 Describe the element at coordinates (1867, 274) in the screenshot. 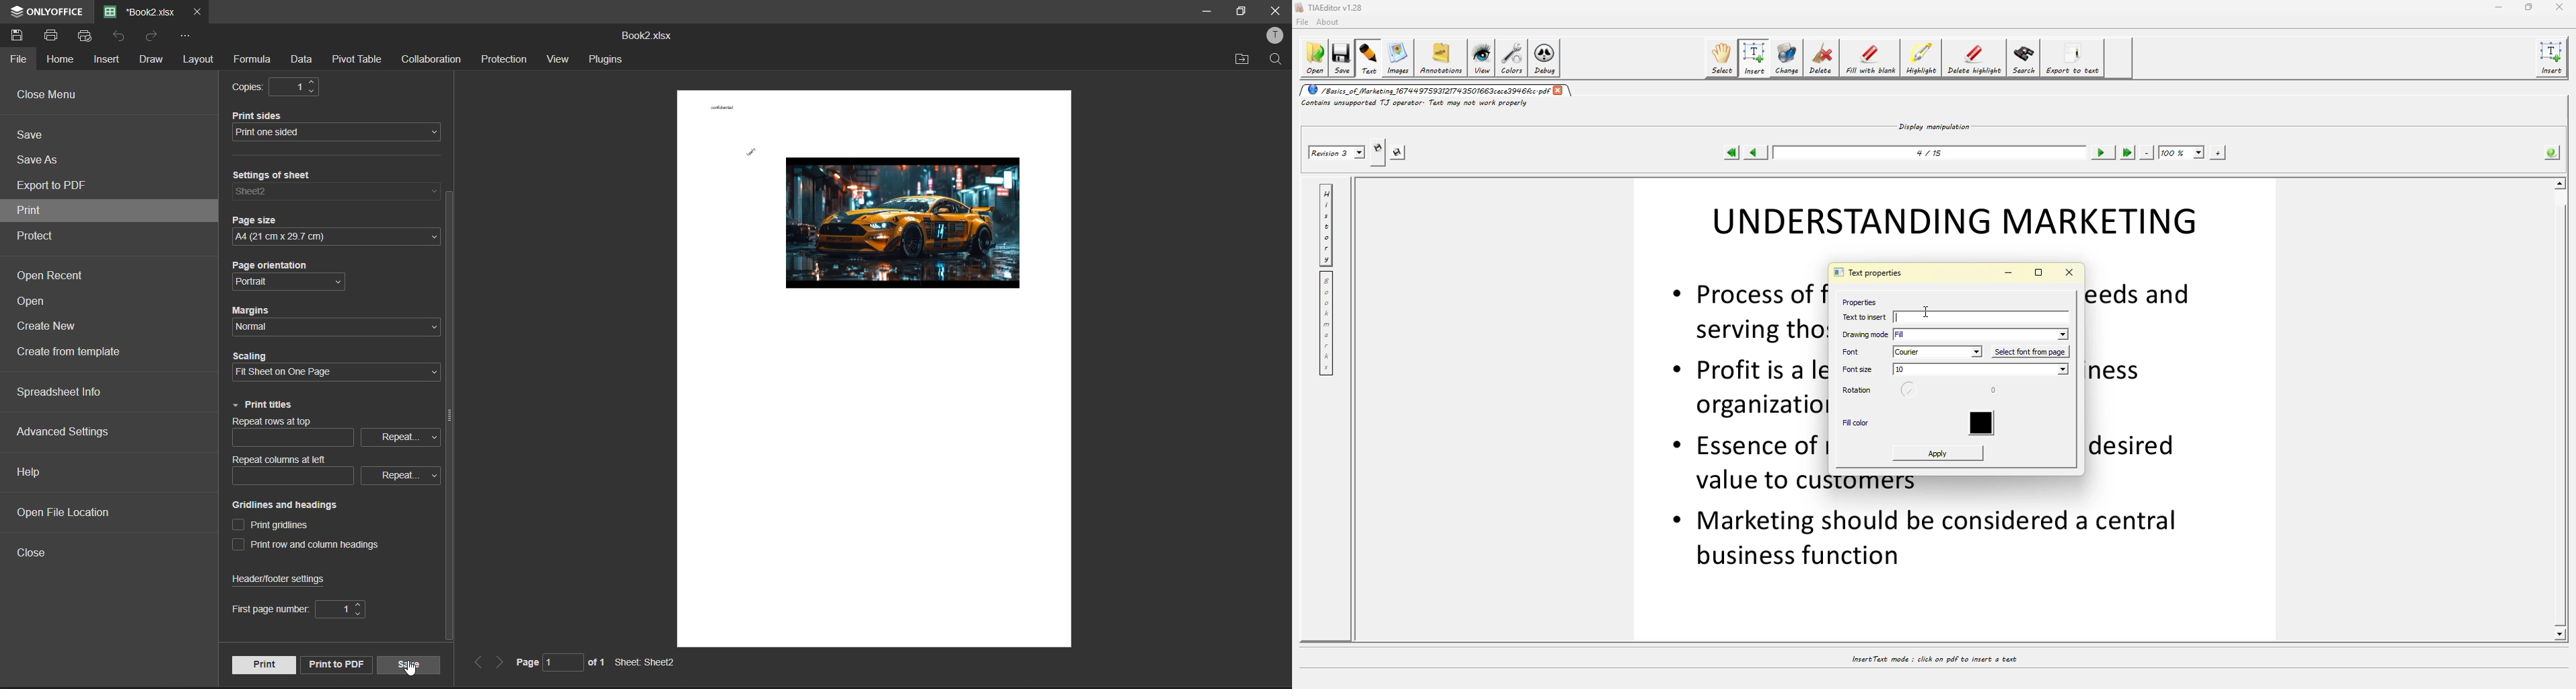

I see `text properties` at that location.